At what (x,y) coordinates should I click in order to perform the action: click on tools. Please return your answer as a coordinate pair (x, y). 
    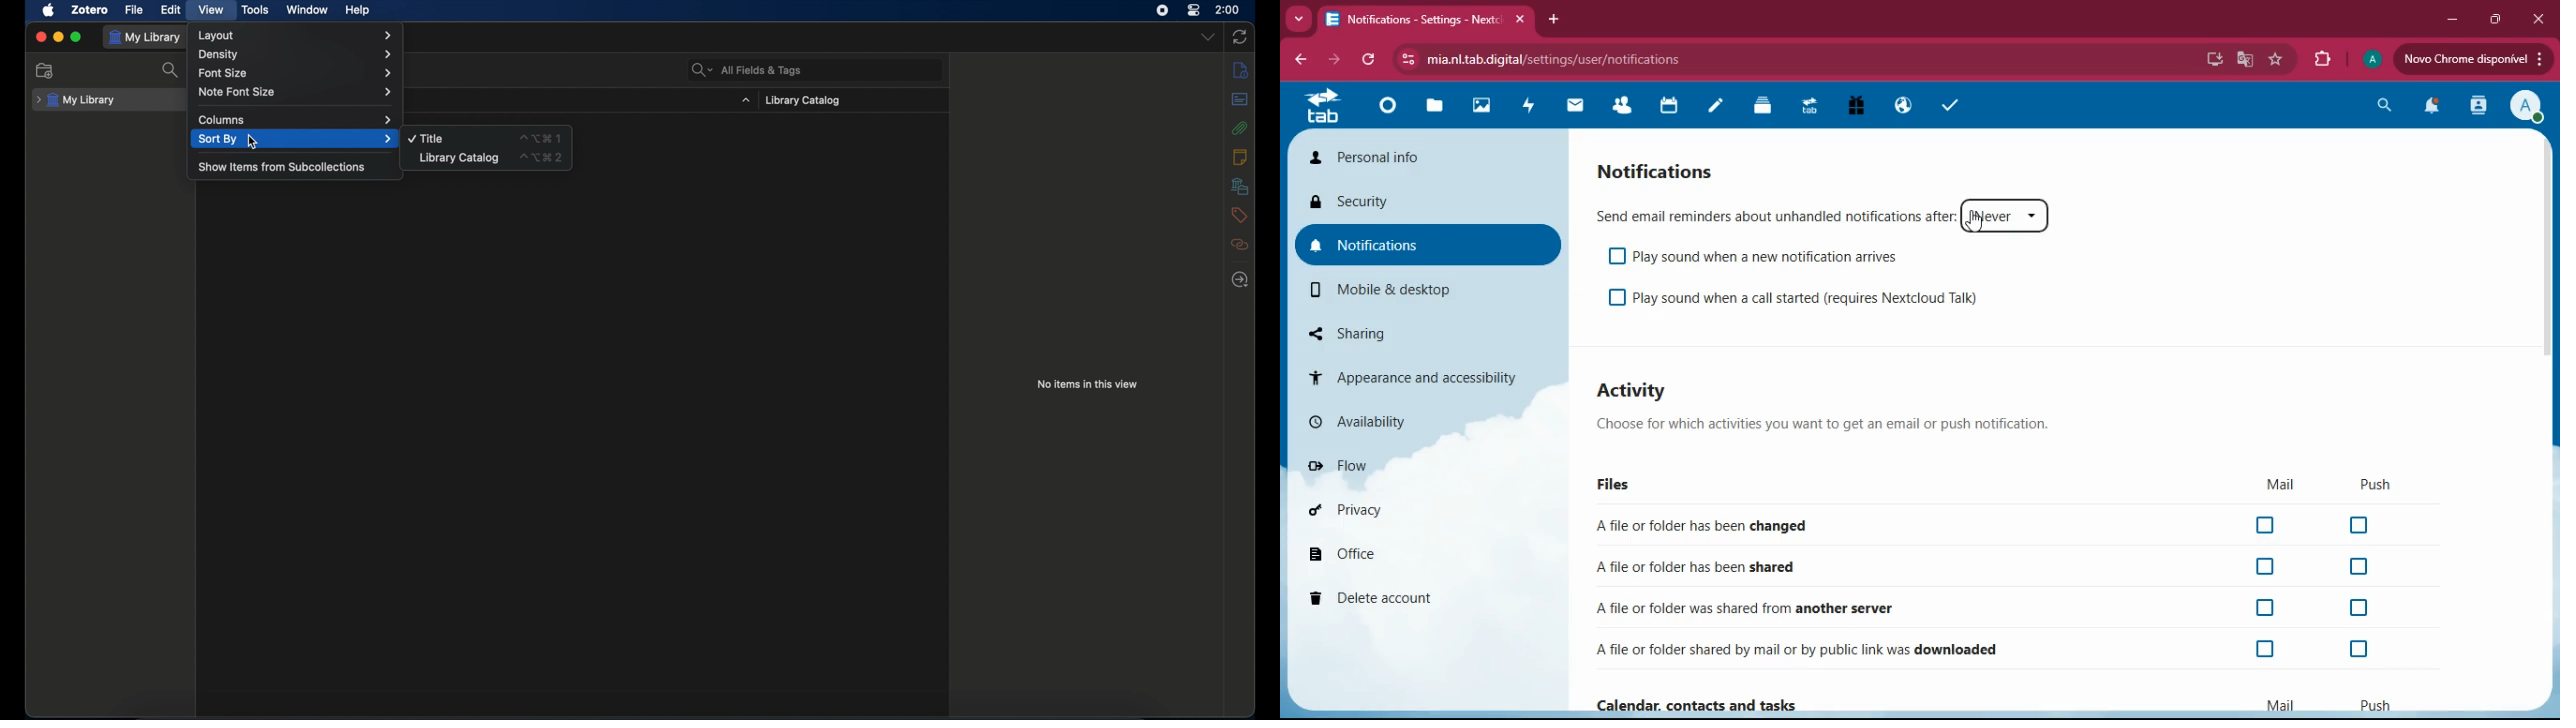
    Looking at the image, I should click on (255, 9).